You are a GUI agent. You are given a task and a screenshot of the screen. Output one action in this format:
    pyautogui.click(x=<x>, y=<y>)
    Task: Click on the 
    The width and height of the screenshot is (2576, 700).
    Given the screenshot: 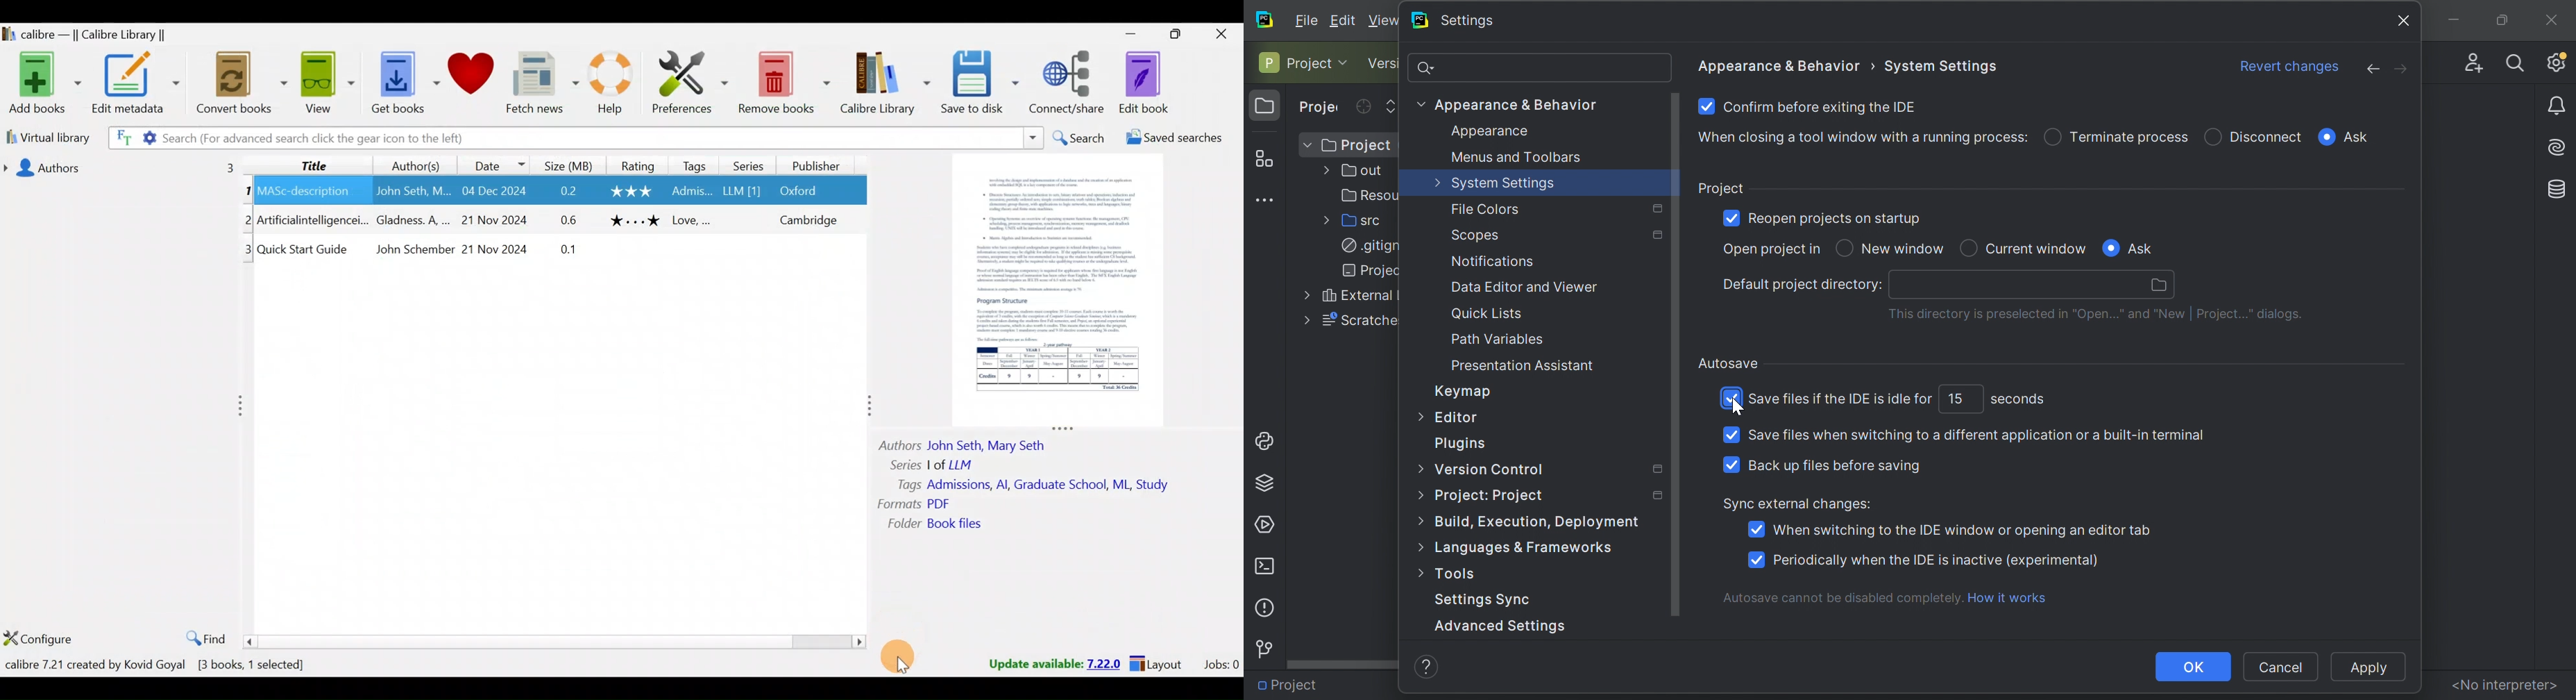 What is the action you would take?
    pyautogui.click(x=412, y=191)
    